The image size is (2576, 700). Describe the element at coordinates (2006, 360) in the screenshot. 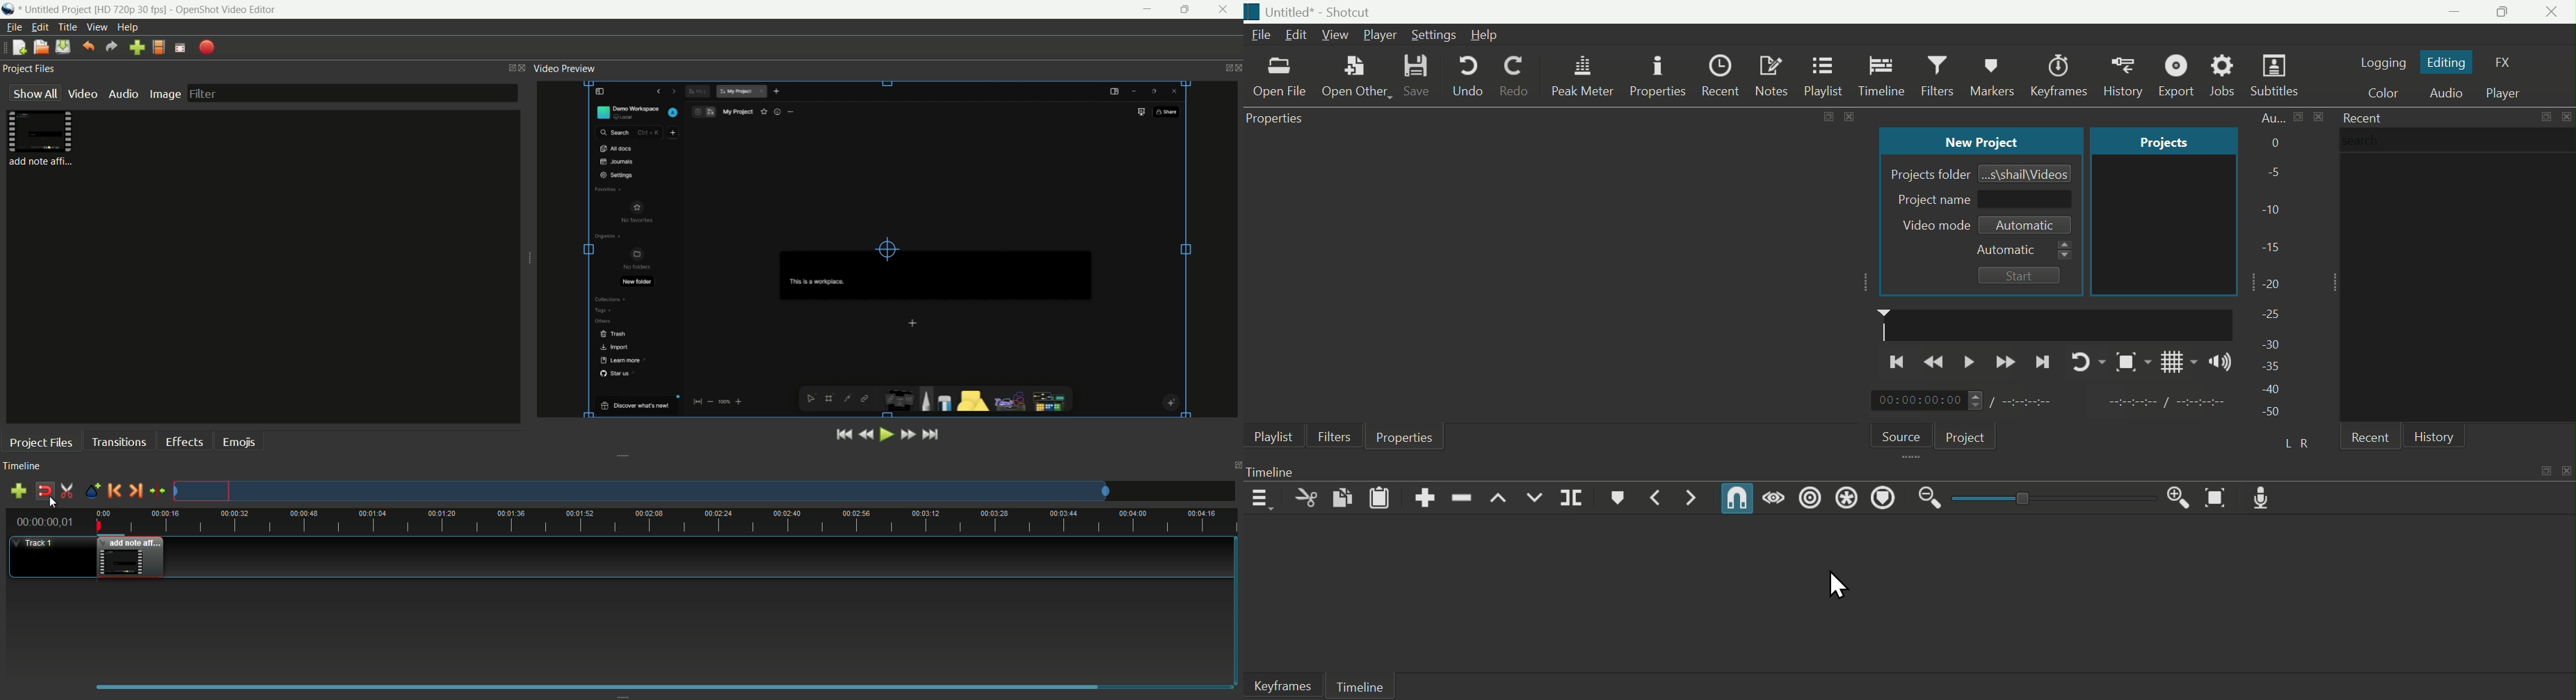

I see `Forward` at that location.